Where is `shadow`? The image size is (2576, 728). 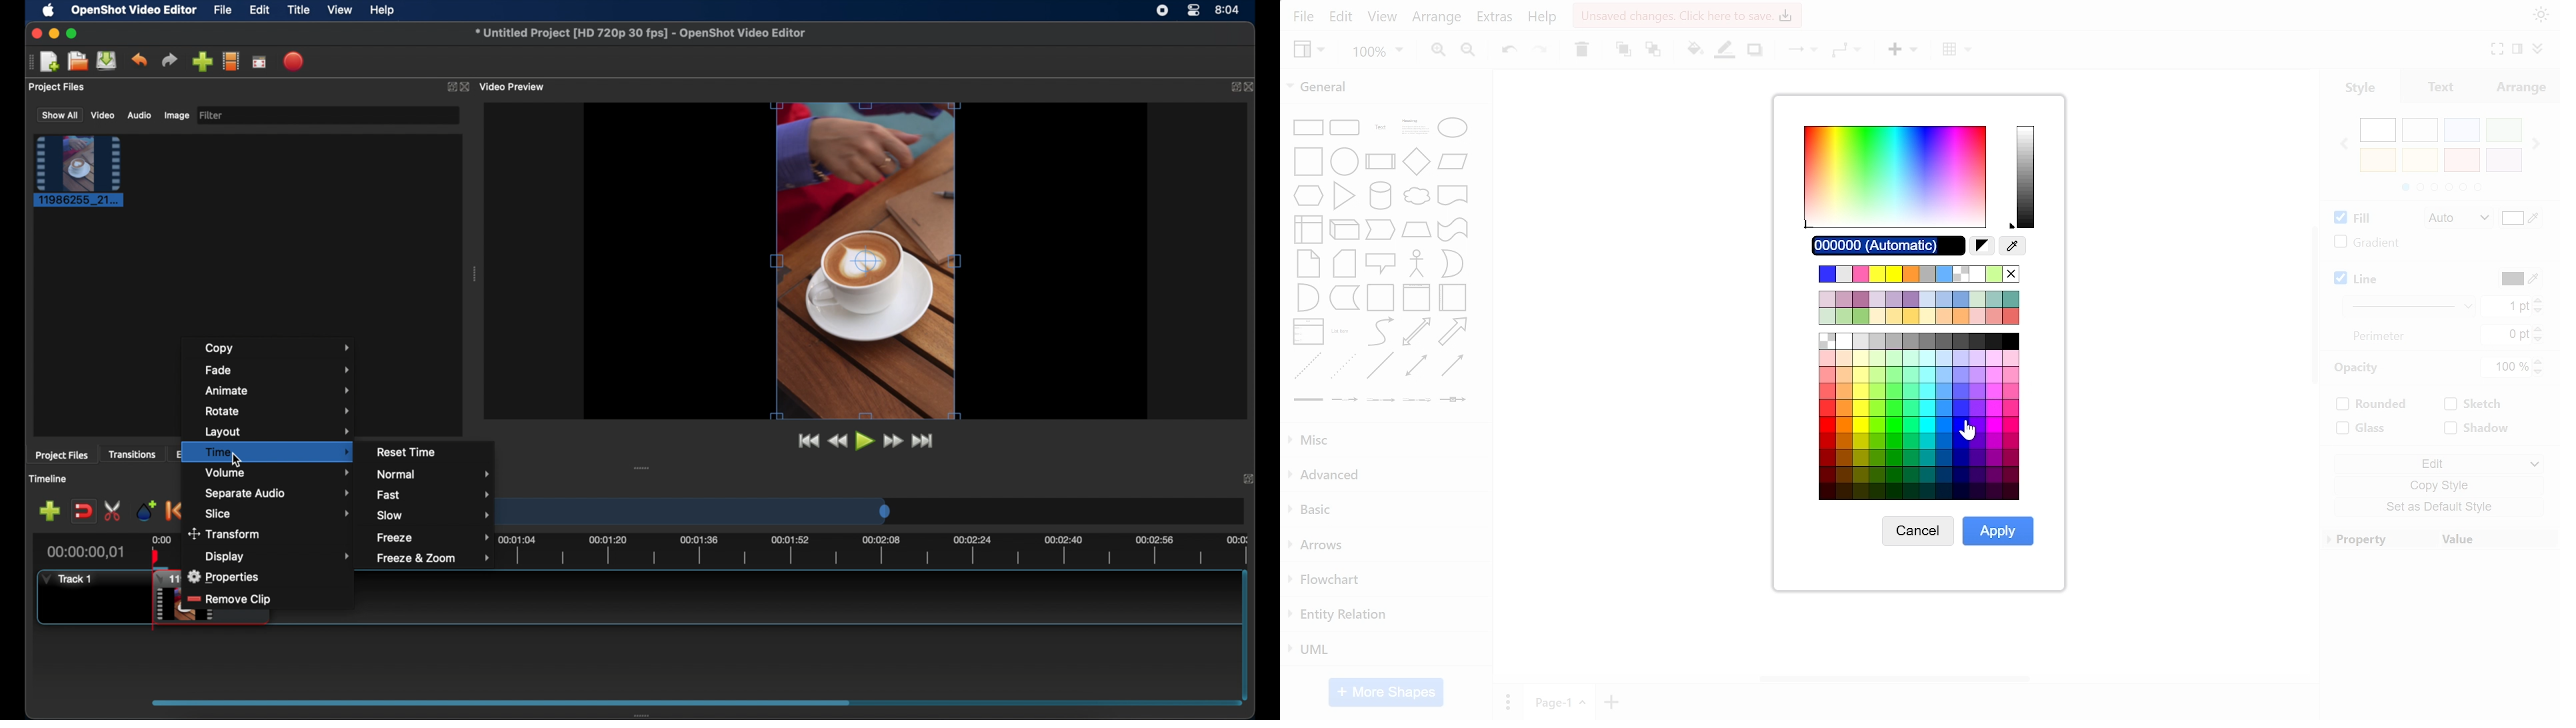 shadow is located at coordinates (2480, 429).